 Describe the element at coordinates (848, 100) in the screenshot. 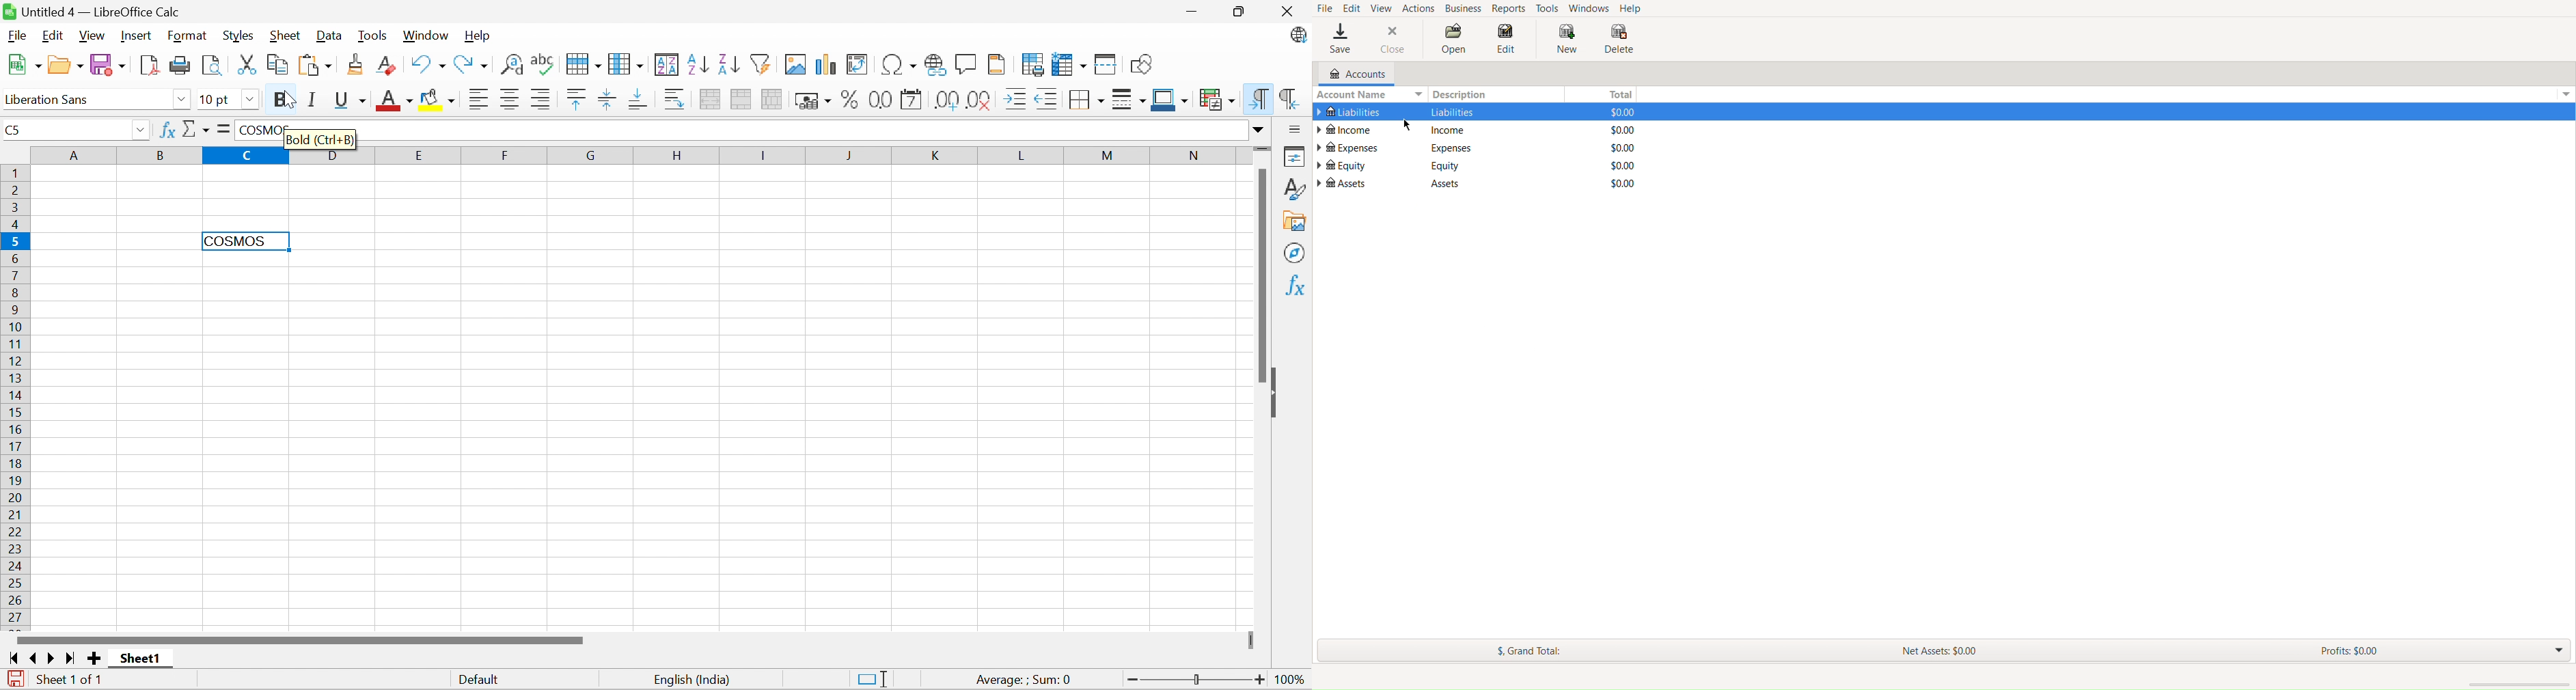

I see `Format as Percent` at that location.